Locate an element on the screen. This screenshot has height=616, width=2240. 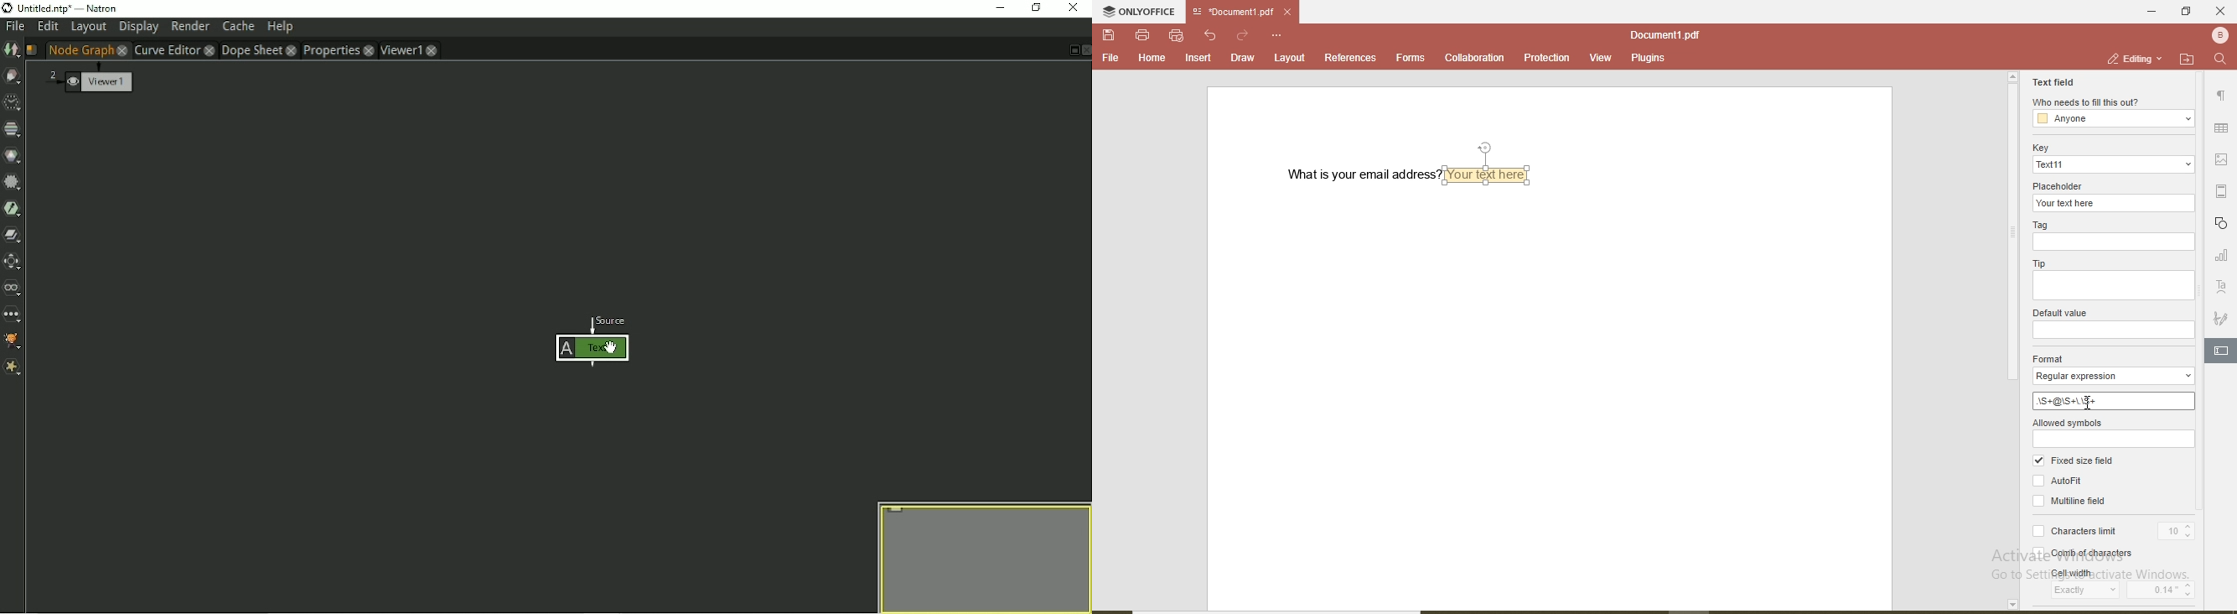
who needs to fill this out? is located at coordinates (2086, 102).